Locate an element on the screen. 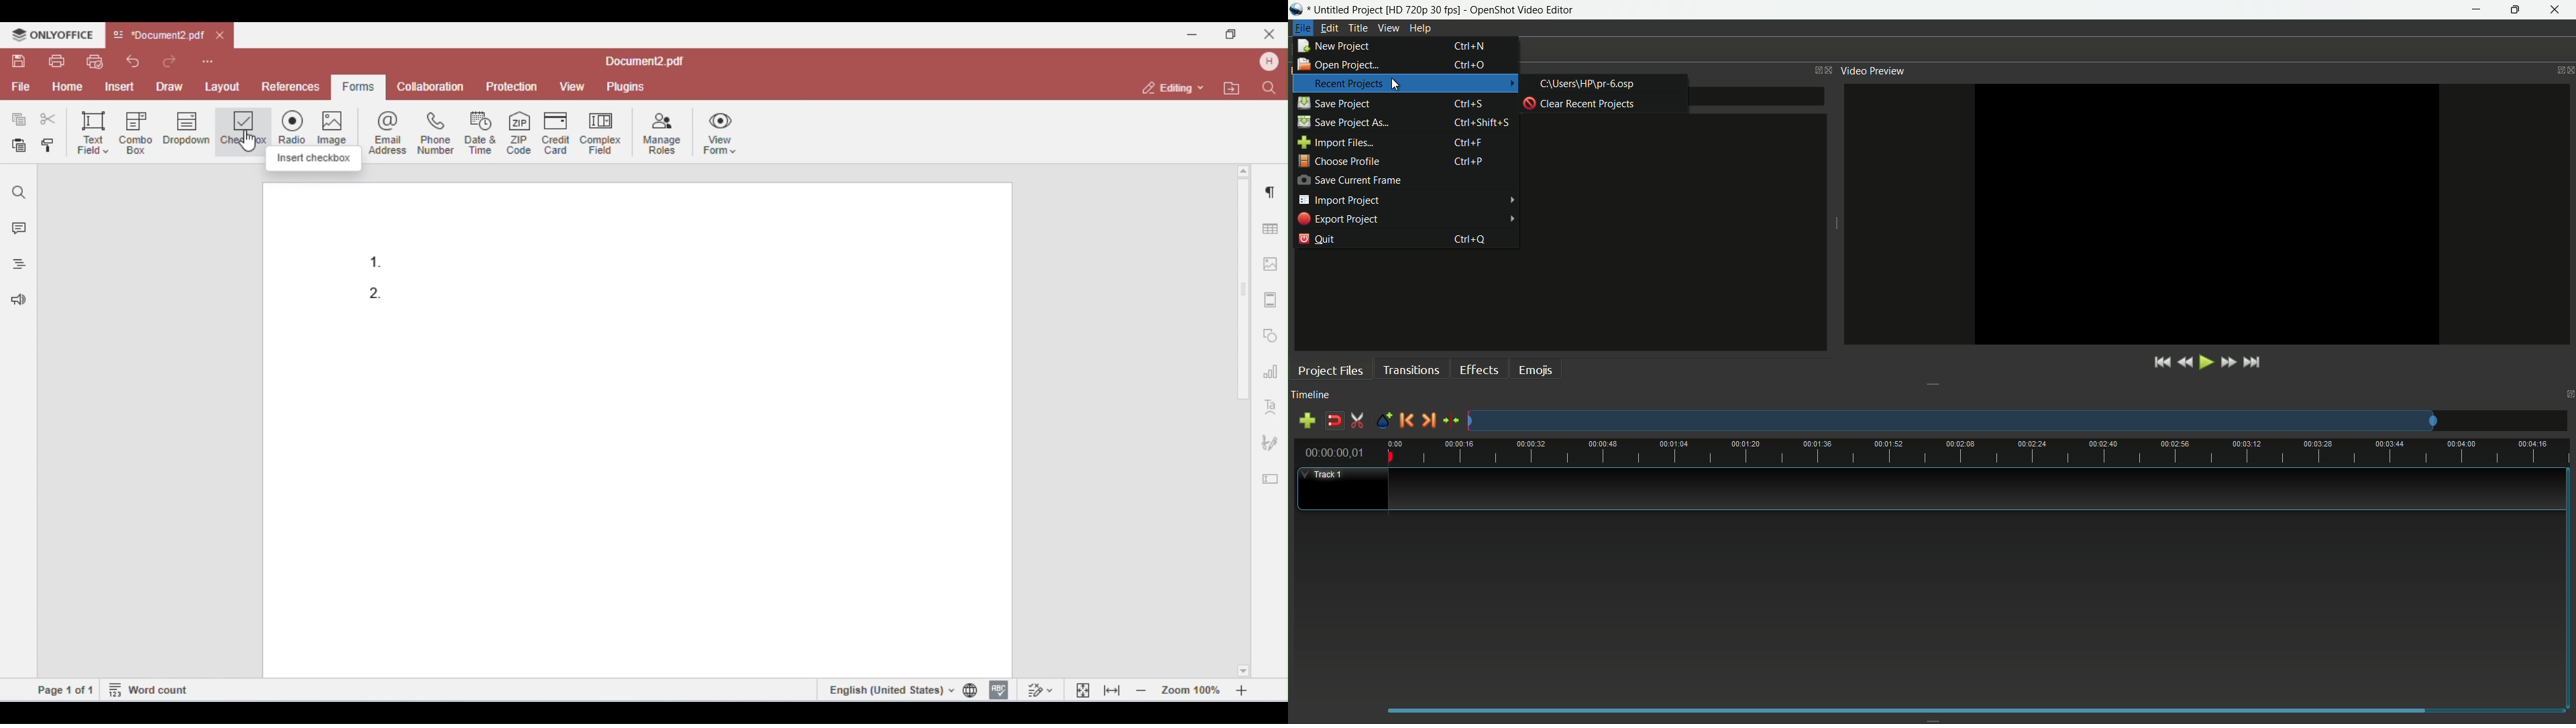  app icon is located at coordinates (1297, 9).